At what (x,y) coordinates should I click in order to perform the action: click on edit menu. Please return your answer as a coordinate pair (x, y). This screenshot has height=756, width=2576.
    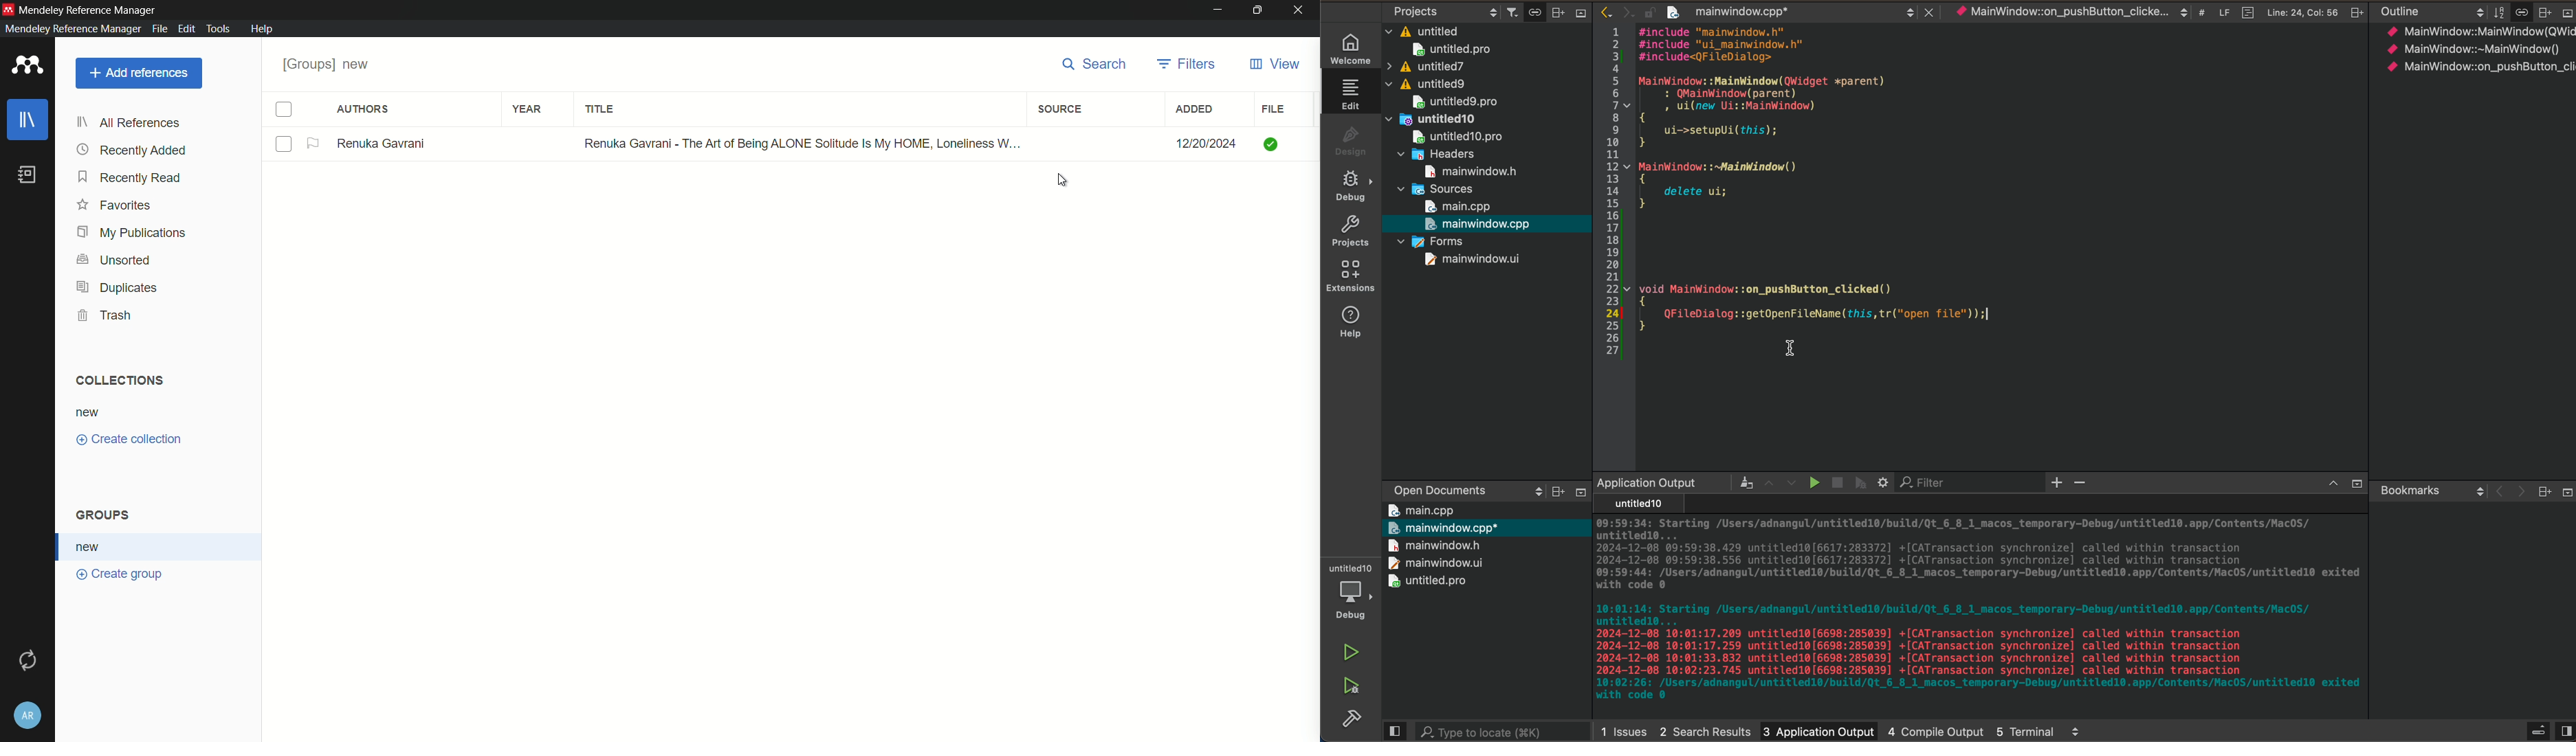
    Looking at the image, I should click on (186, 29).